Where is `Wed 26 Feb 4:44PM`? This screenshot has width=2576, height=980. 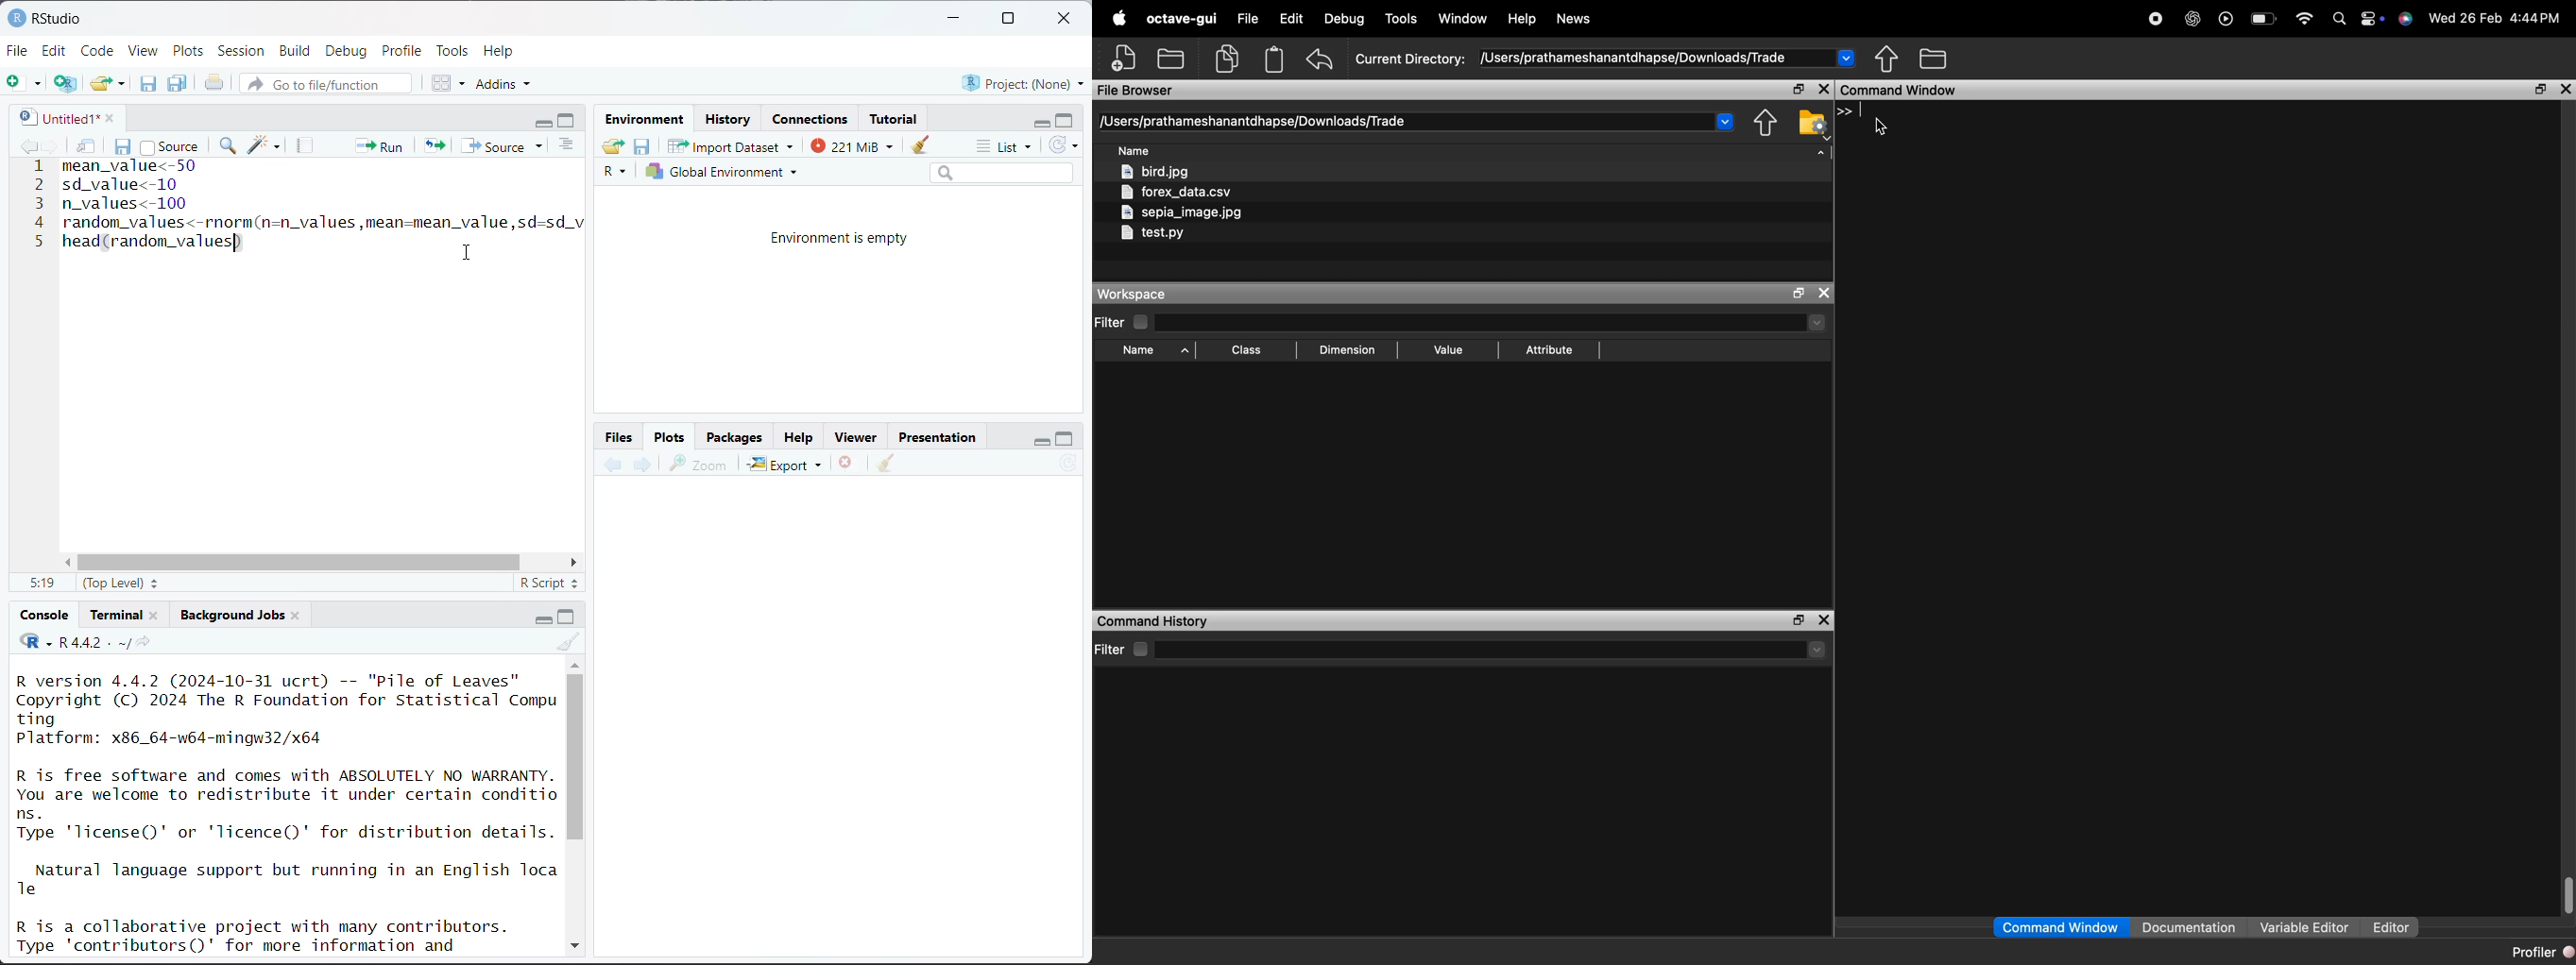
Wed 26 Feb 4:44PM is located at coordinates (2496, 18).